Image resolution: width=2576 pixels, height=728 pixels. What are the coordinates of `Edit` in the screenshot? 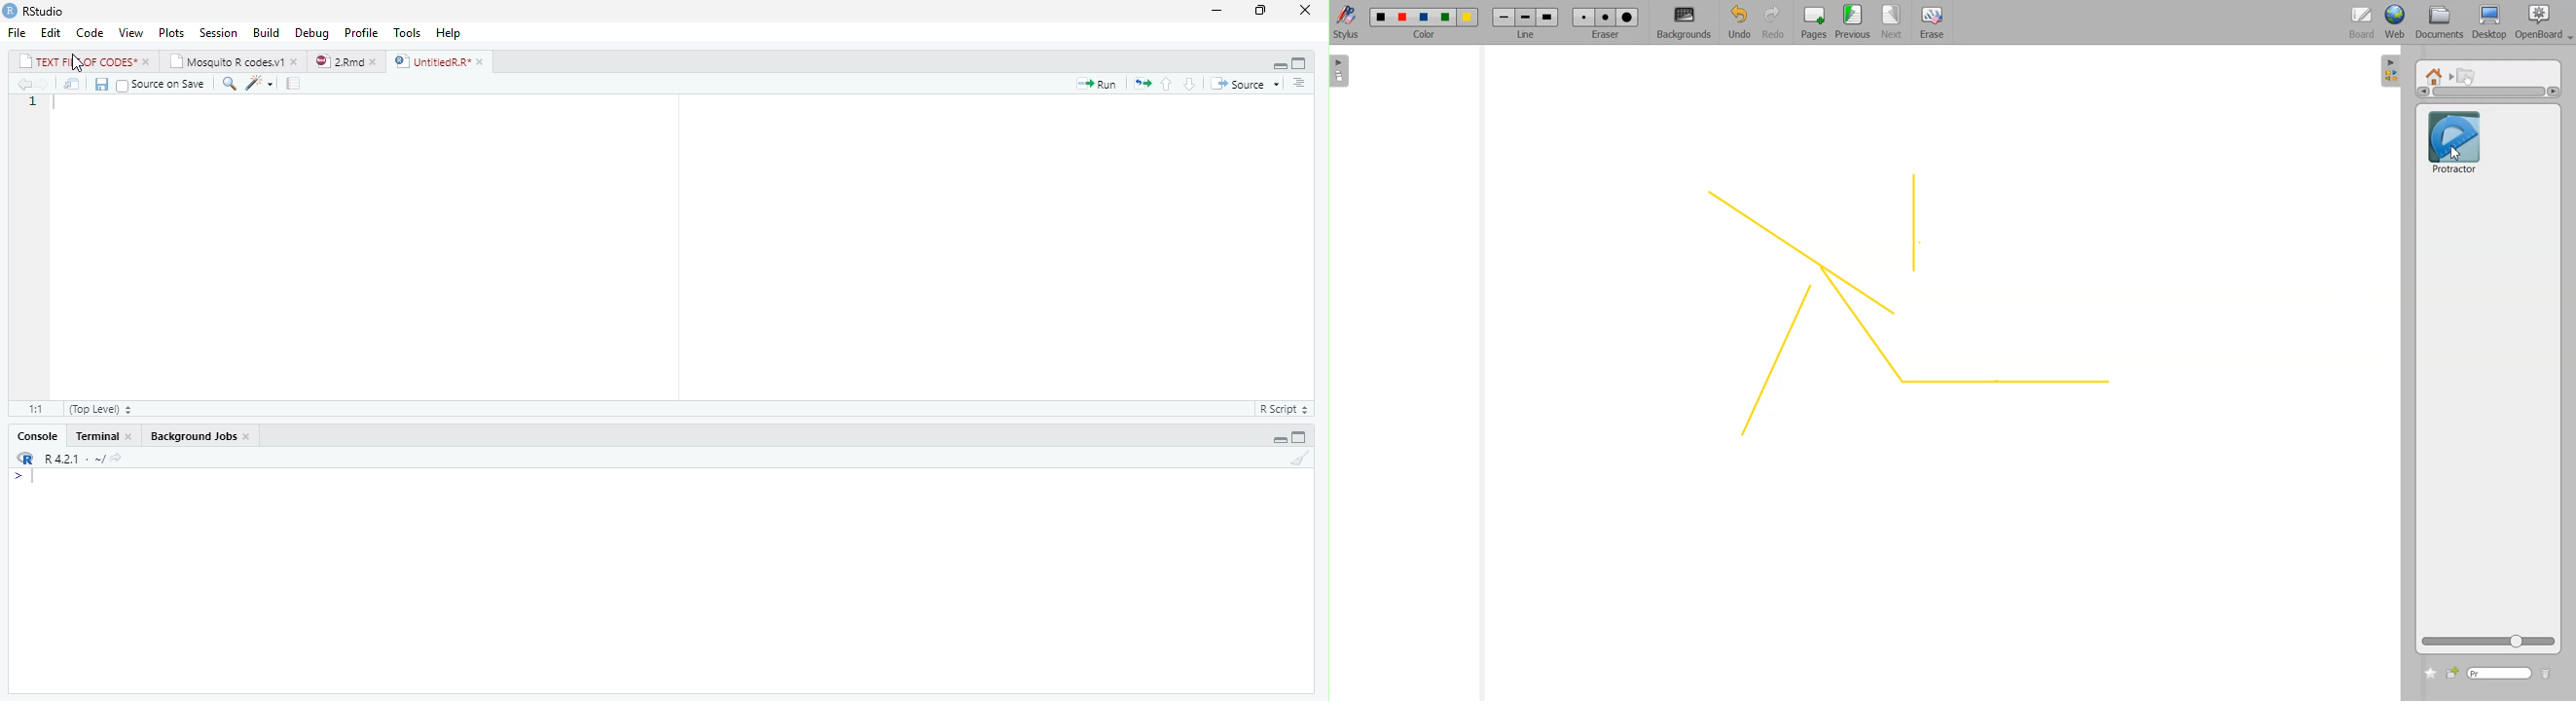 It's located at (52, 32).